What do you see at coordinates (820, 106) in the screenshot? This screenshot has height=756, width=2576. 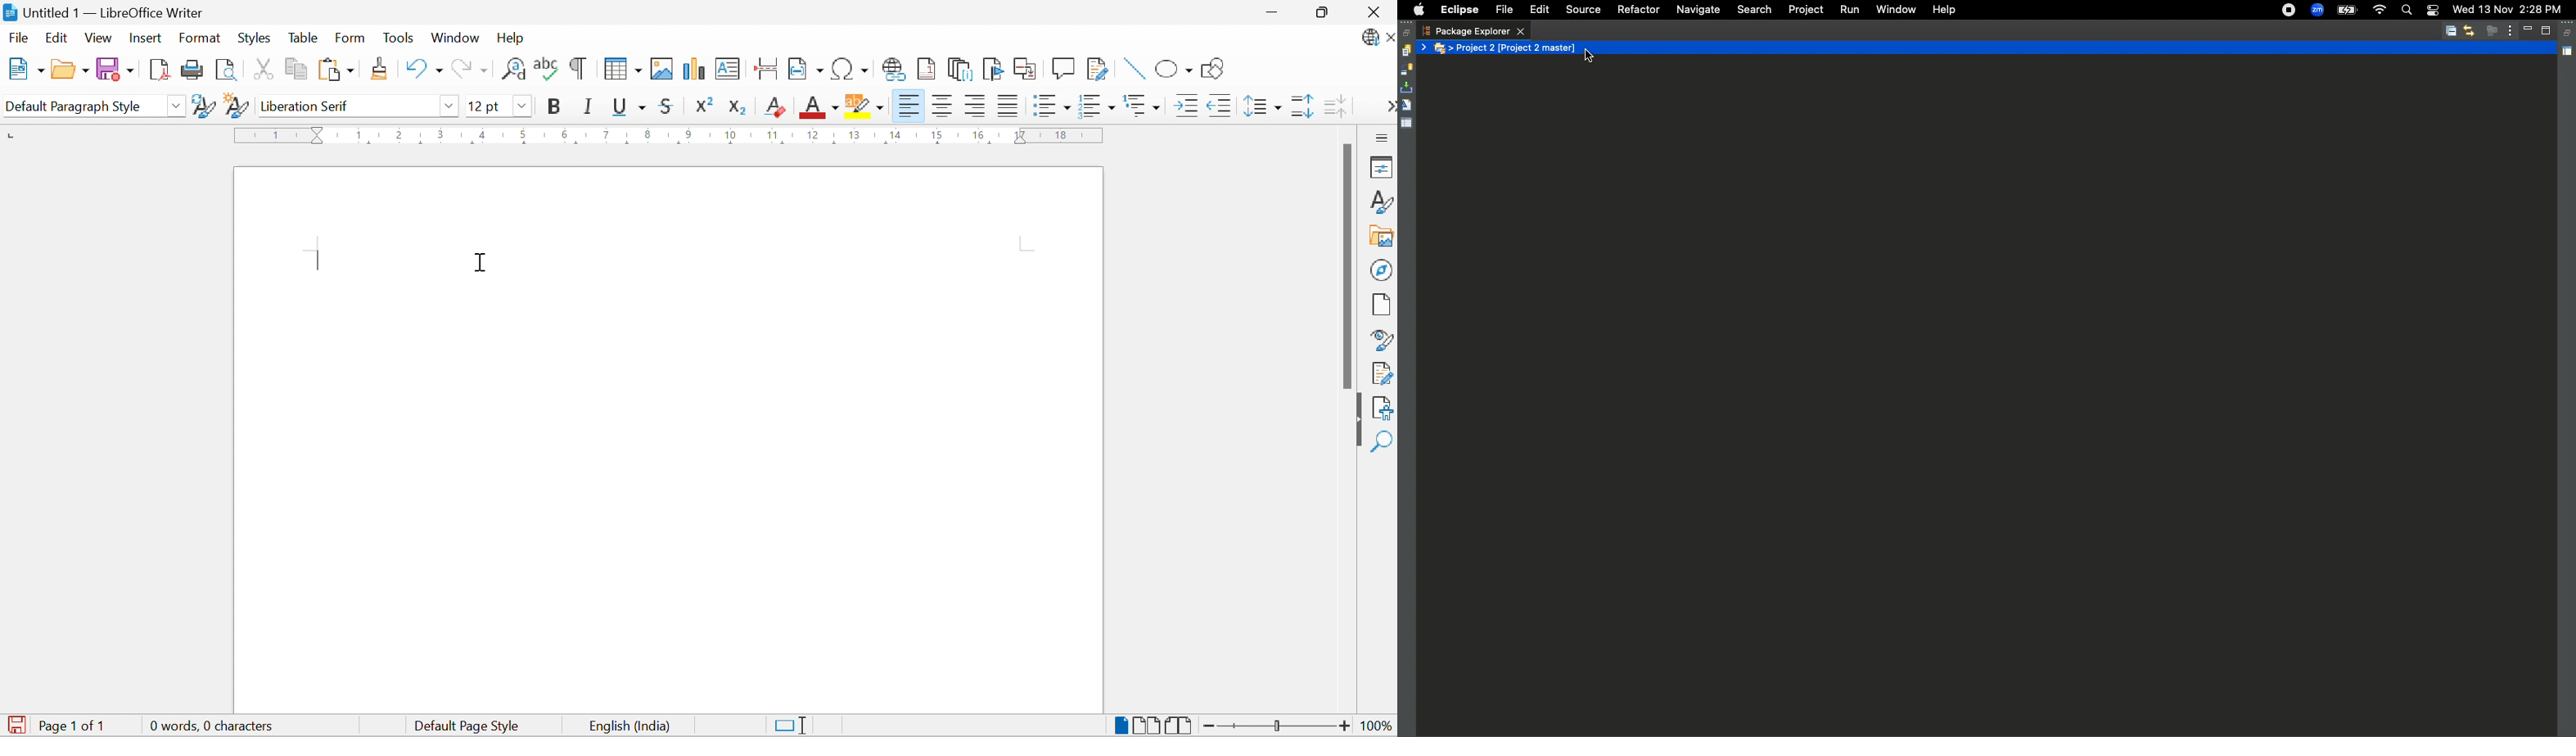 I see `Font Color` at bounding box center [820, 106].